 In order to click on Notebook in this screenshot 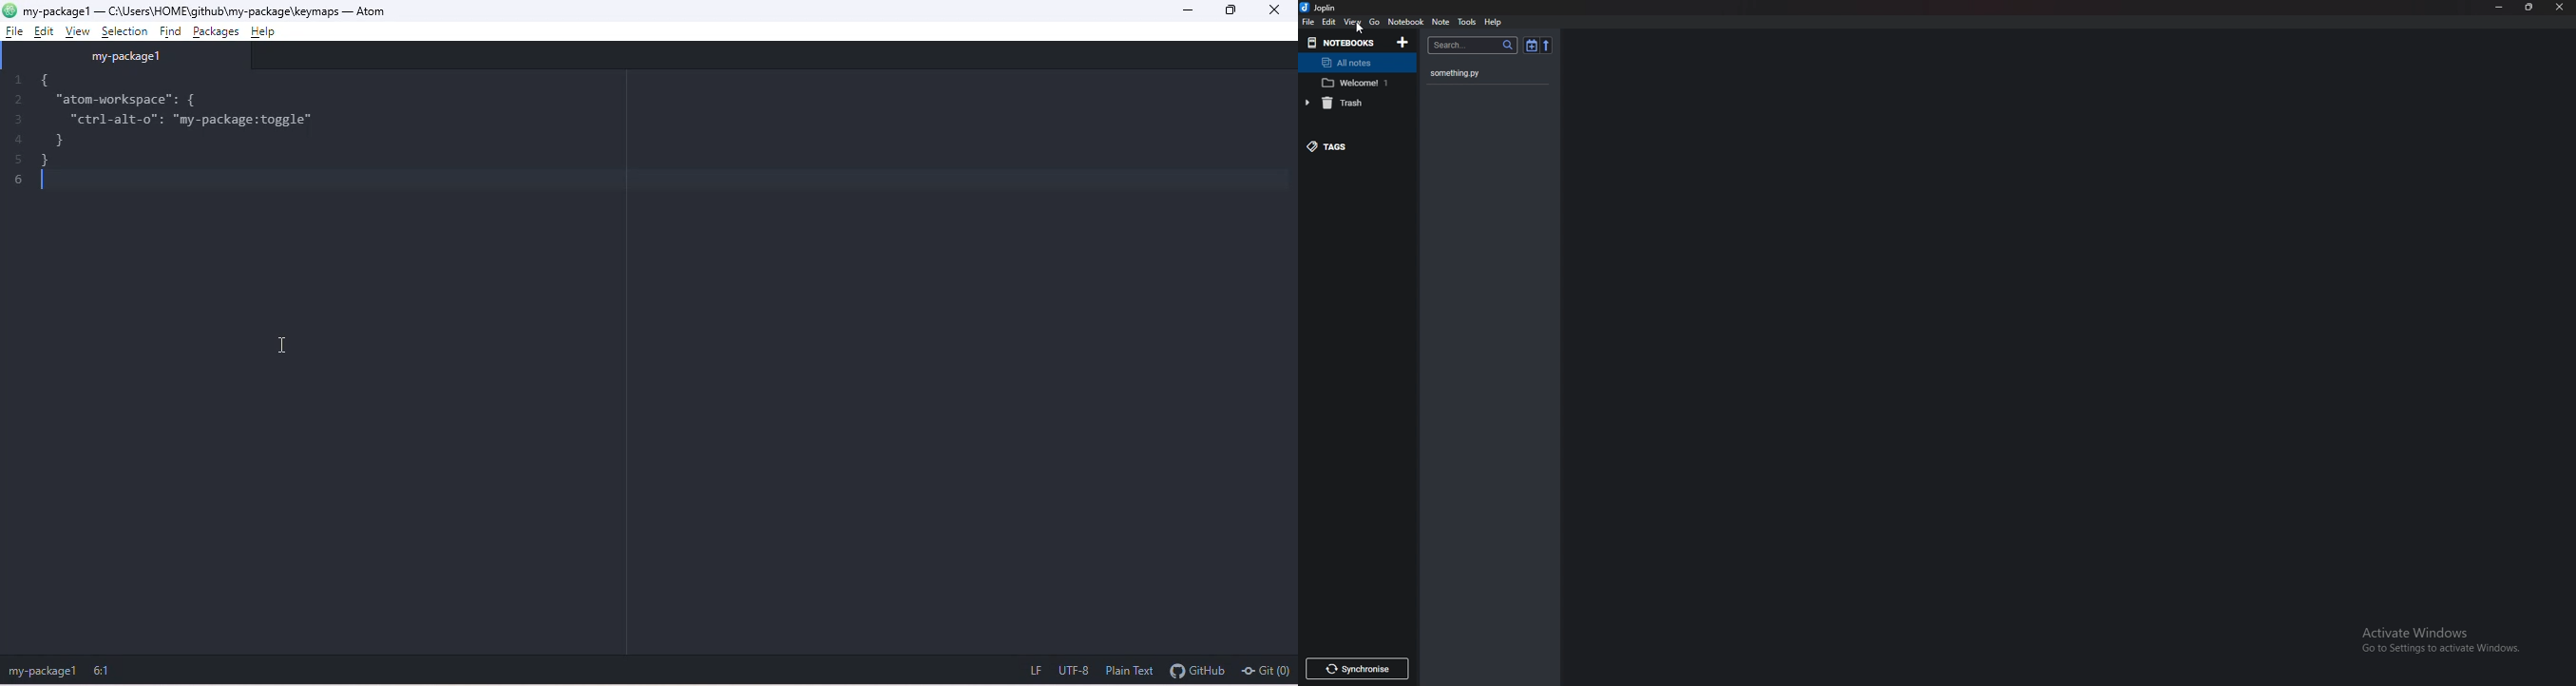, I will do `click(1354, 83)`.